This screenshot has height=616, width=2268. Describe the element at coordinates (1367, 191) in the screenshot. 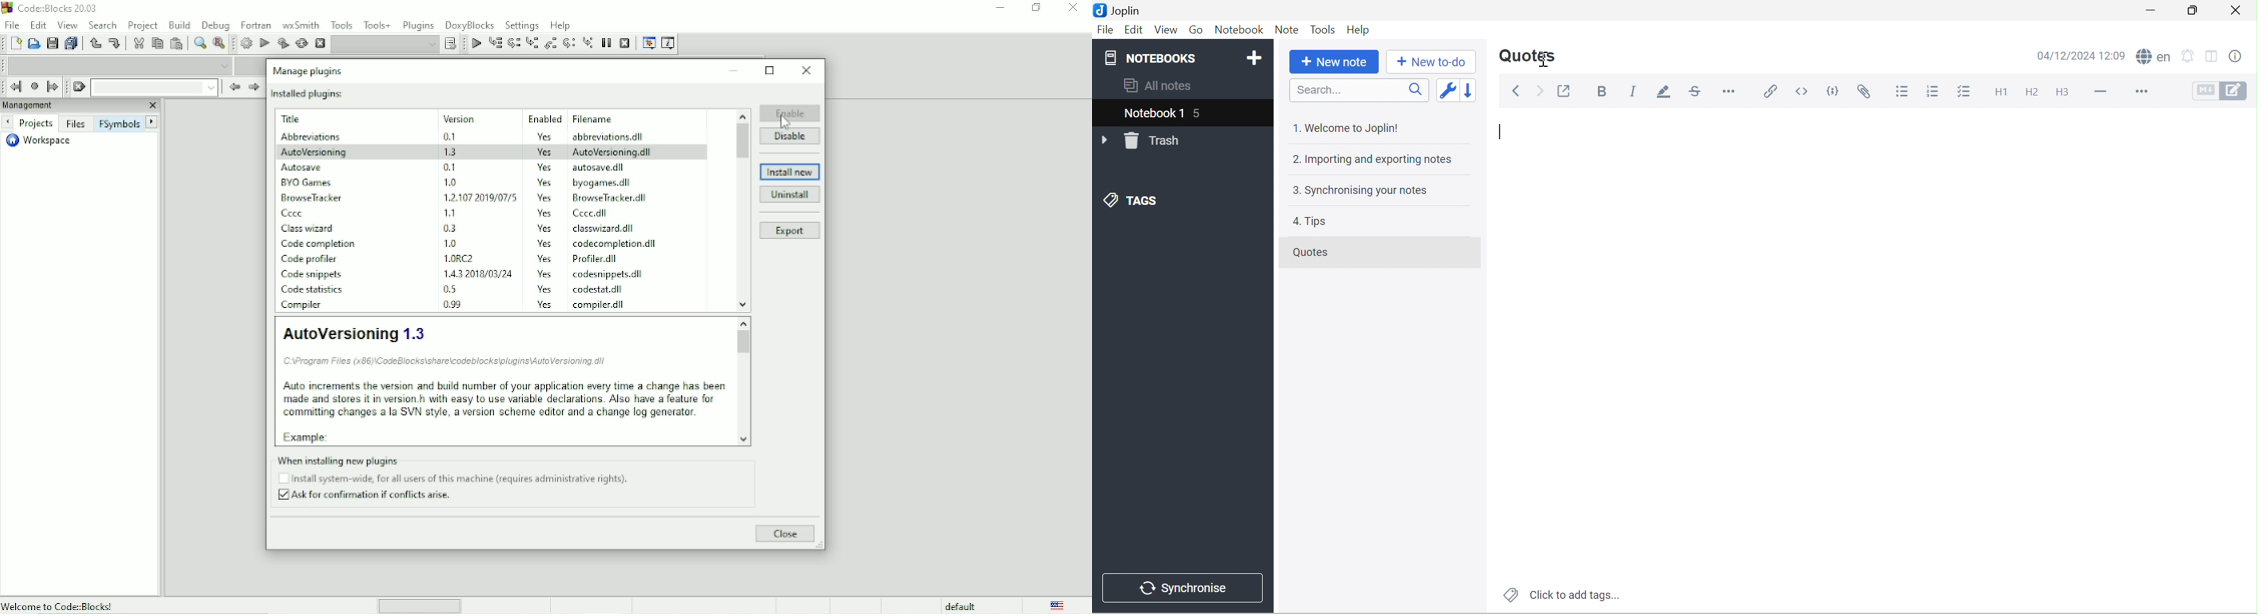

I see `3. Synchronising your notes` at that location.